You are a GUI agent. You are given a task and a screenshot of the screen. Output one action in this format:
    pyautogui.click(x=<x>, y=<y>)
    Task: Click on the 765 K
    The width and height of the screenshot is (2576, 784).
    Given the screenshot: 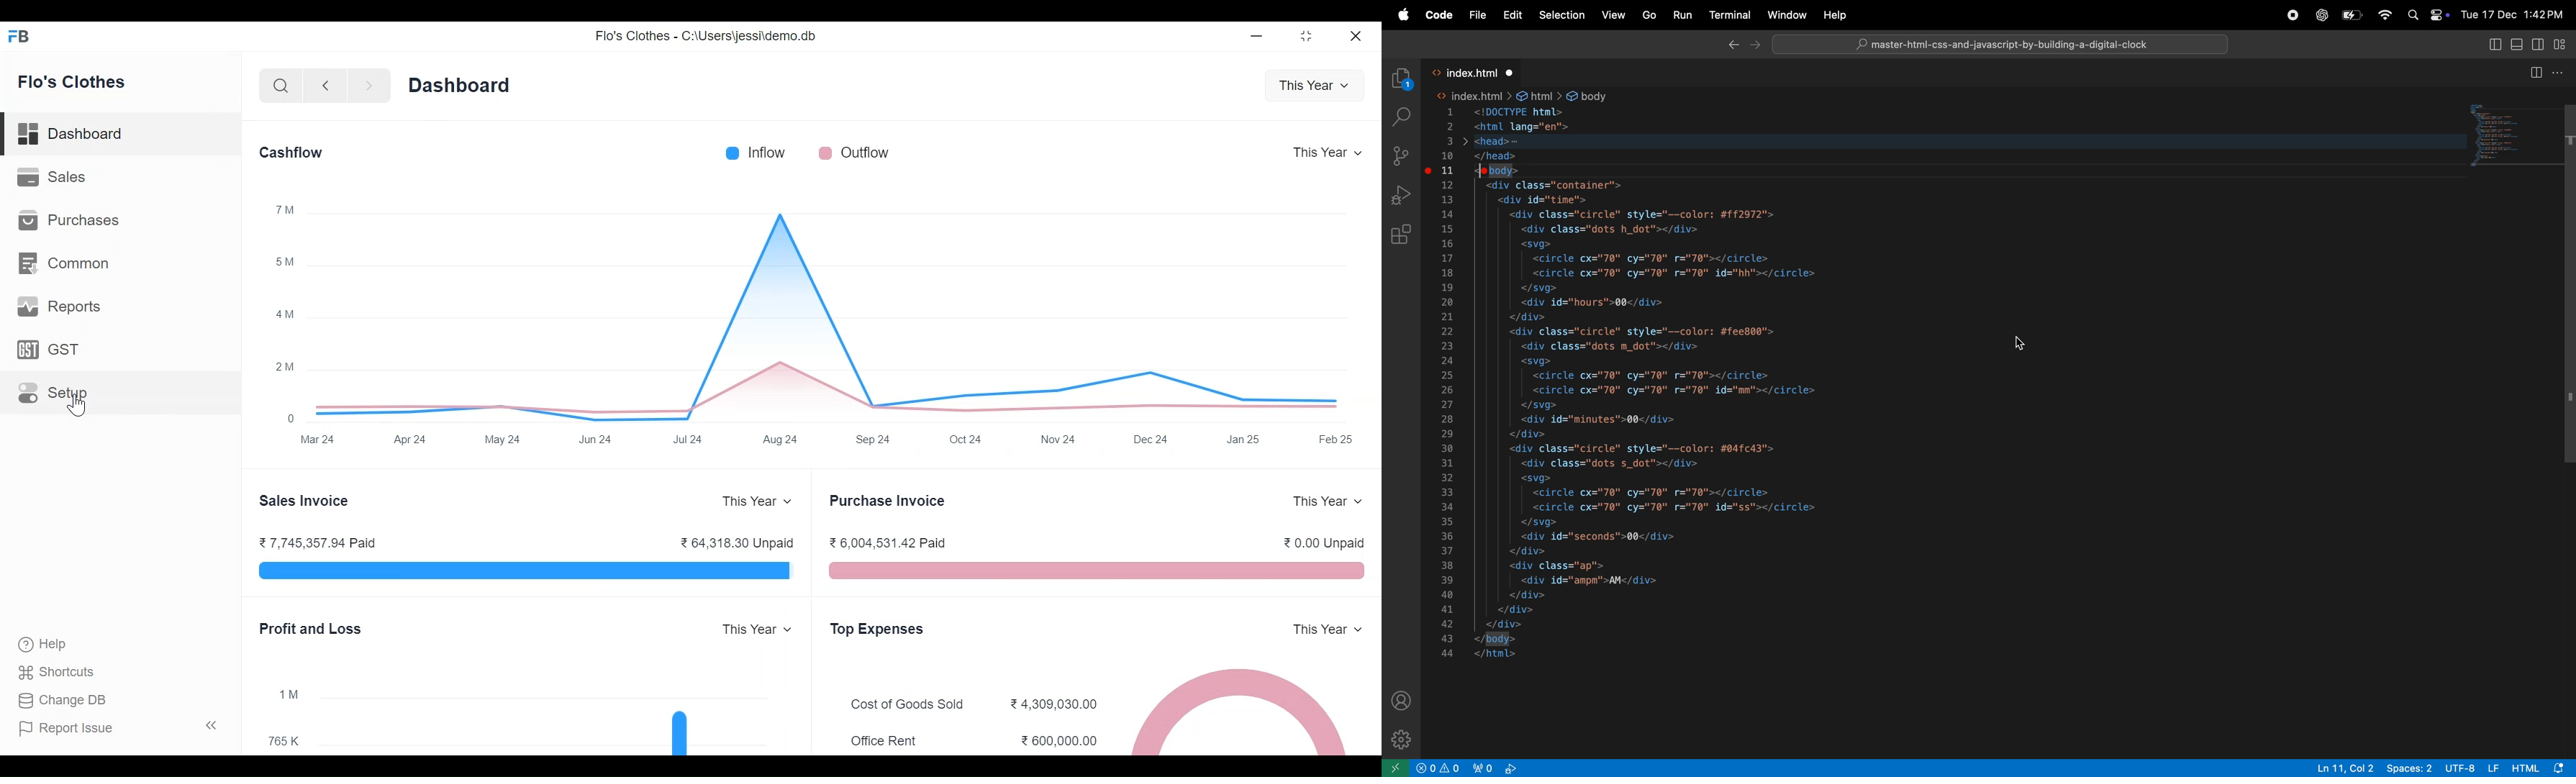 What is the action you would take?
    pyautogui.click(x=284, y=742)
    